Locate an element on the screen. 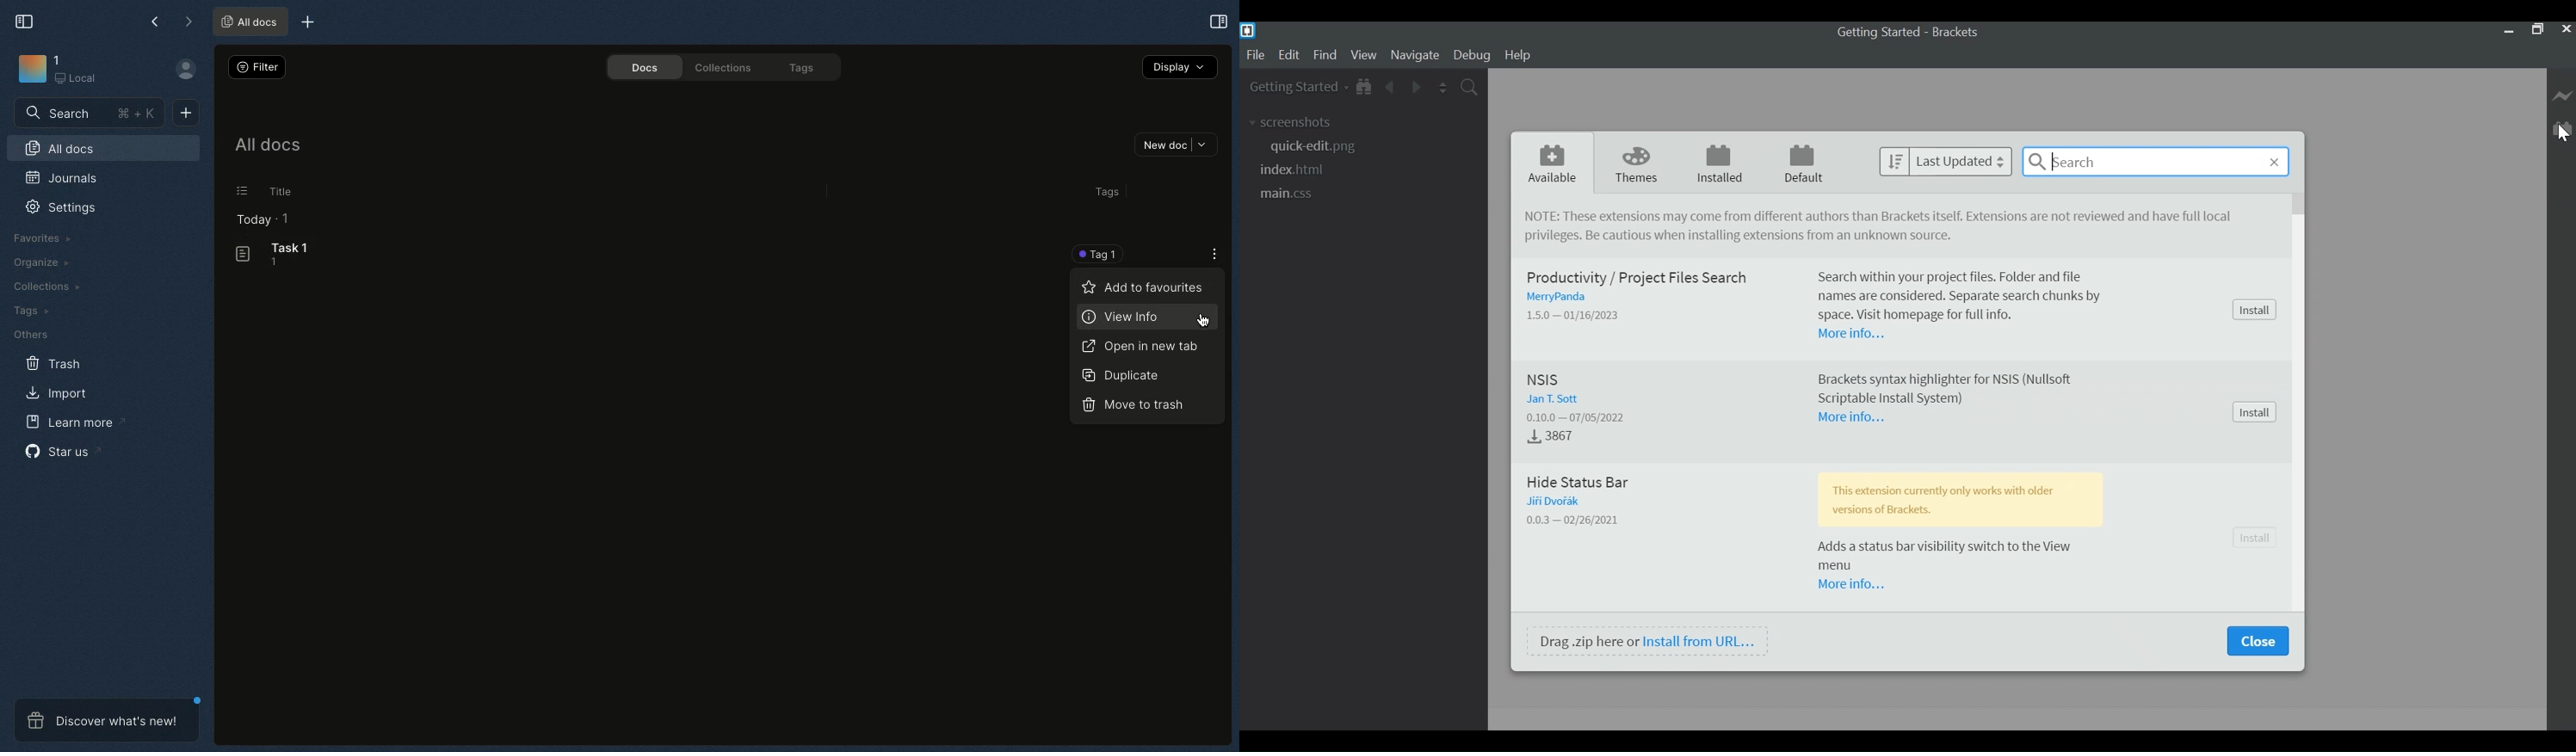 This screenshot has height=756, width=2576. Restore is located at coordinates (2538, 30).